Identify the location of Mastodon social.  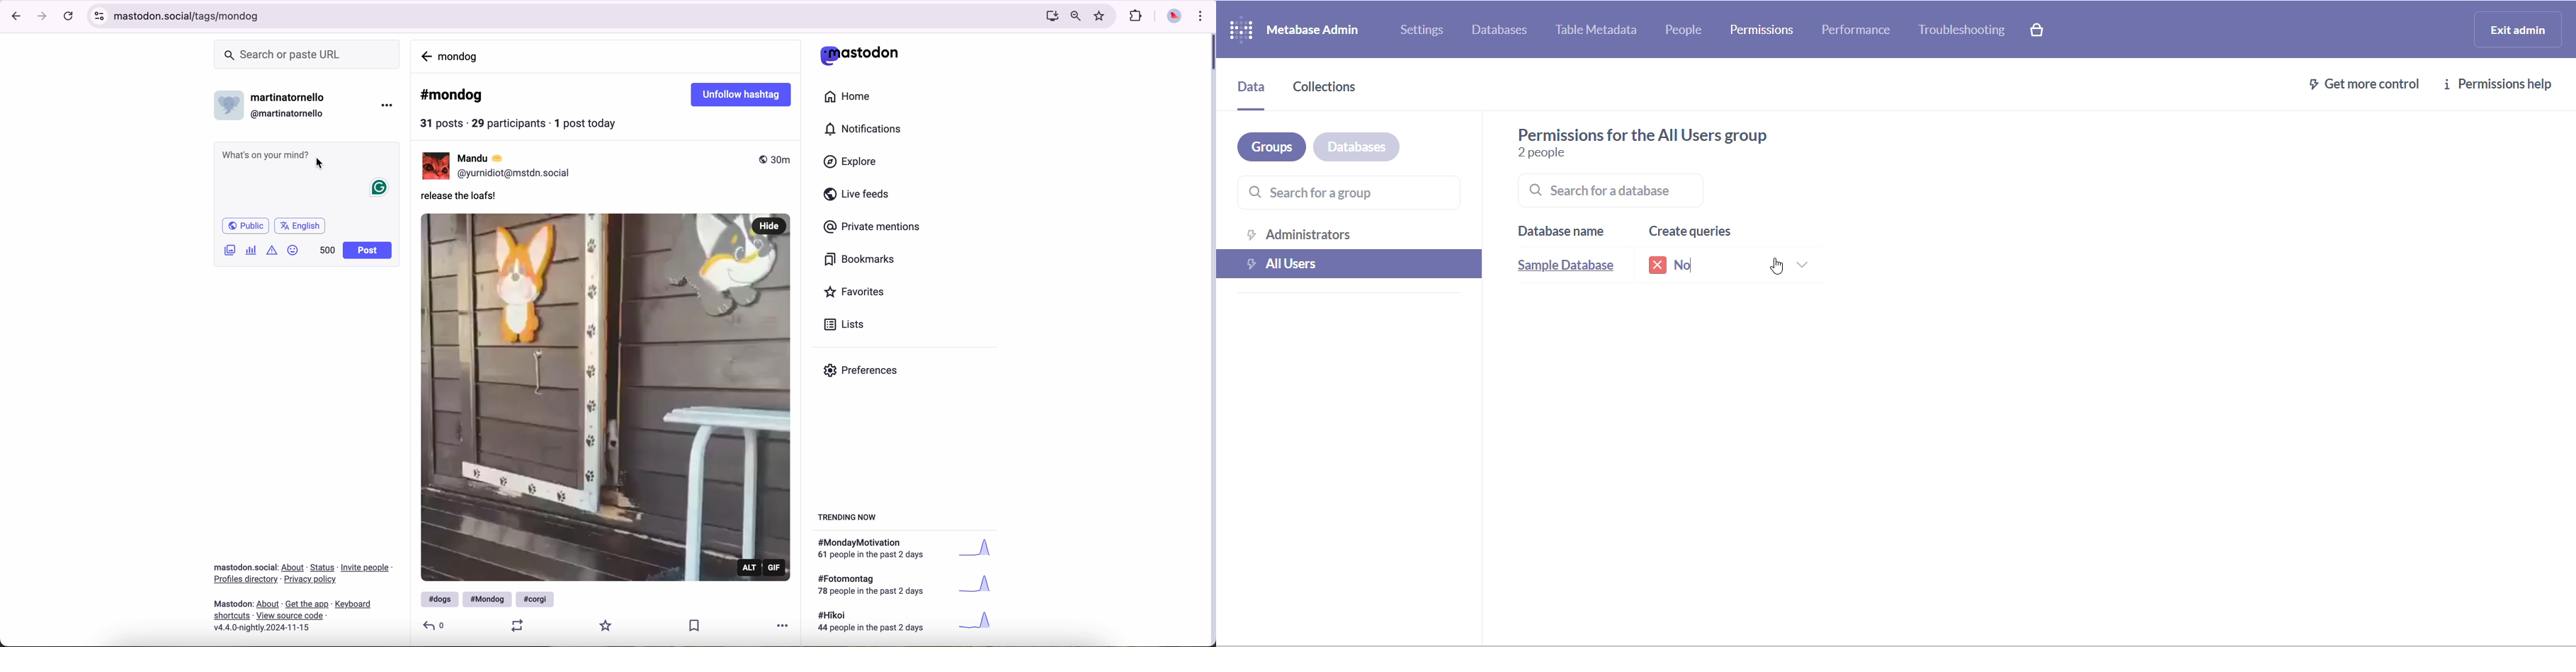
(243, 567).